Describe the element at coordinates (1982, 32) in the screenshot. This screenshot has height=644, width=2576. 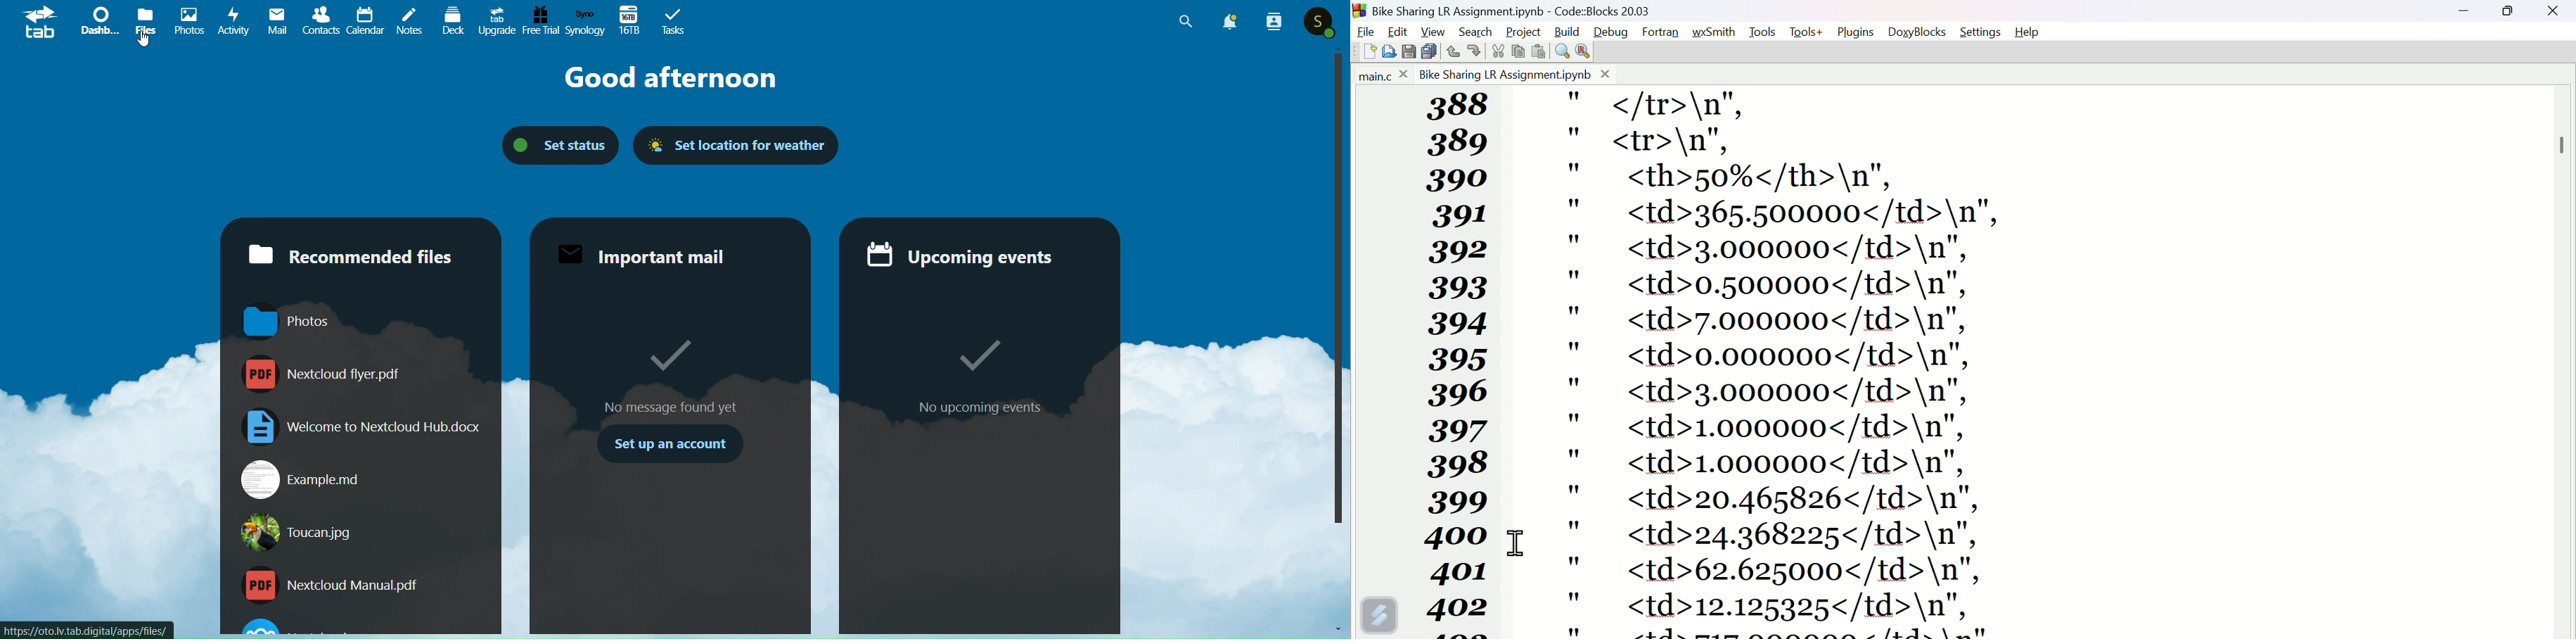
I see ` Settings` at that location.